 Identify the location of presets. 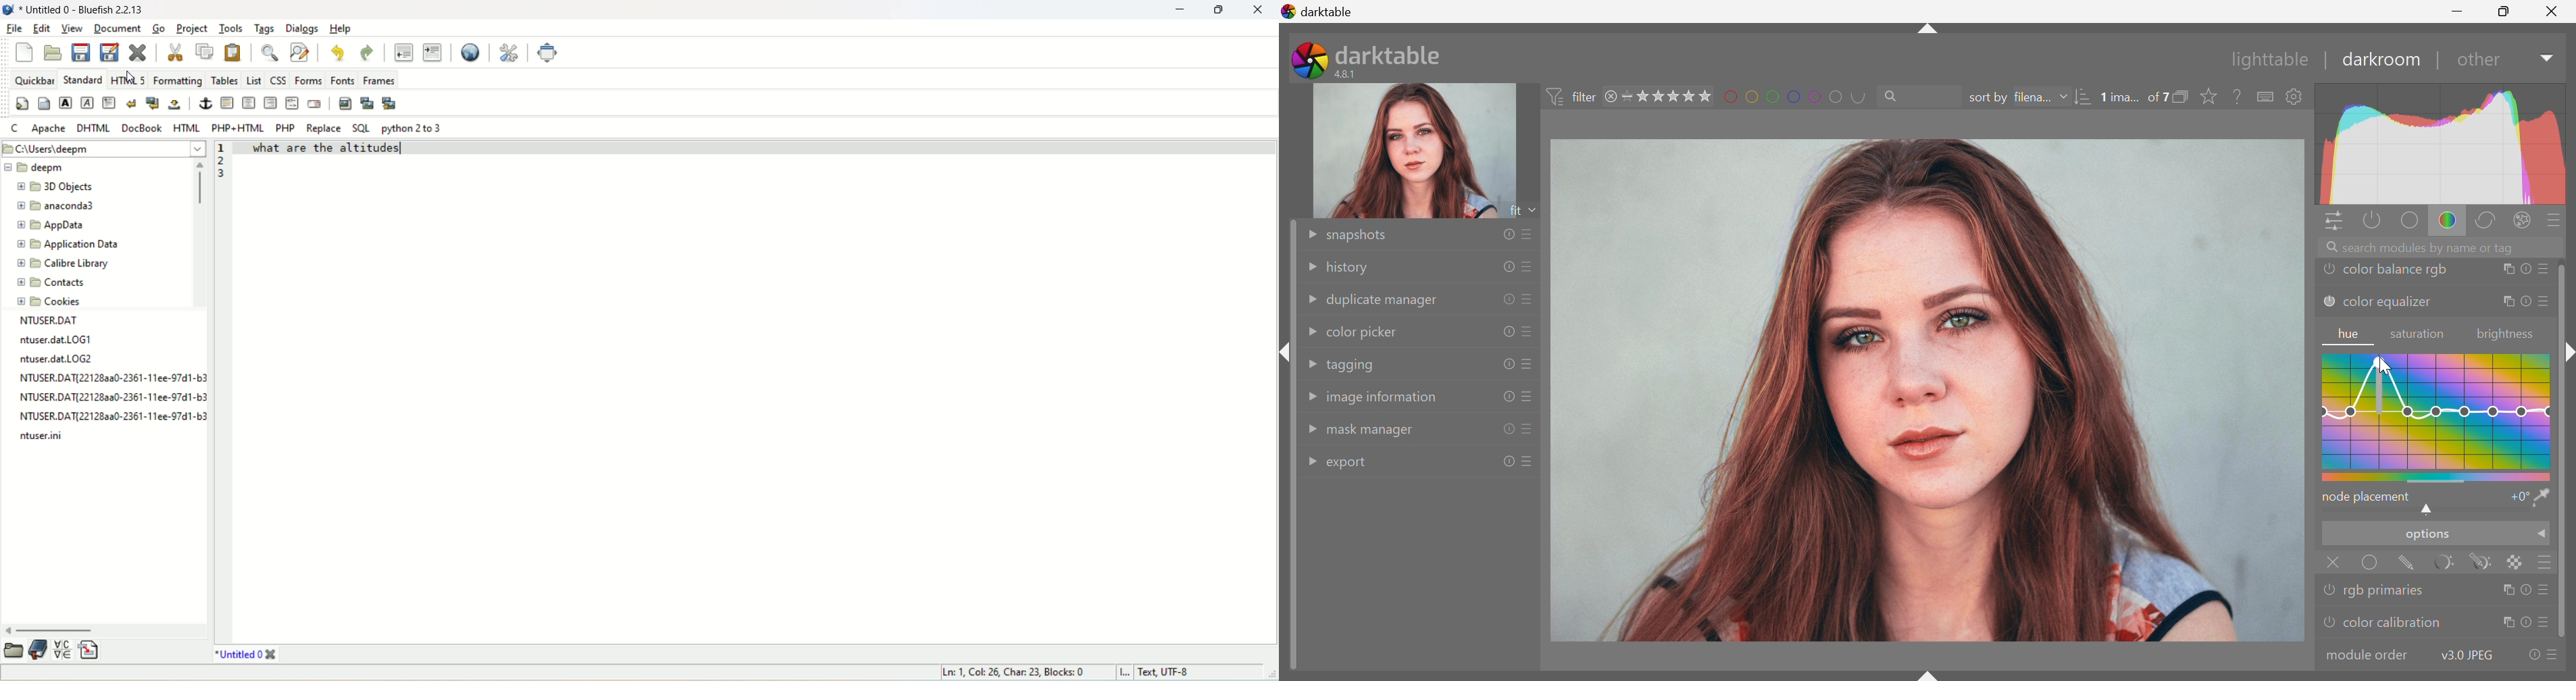
(2544, 270).